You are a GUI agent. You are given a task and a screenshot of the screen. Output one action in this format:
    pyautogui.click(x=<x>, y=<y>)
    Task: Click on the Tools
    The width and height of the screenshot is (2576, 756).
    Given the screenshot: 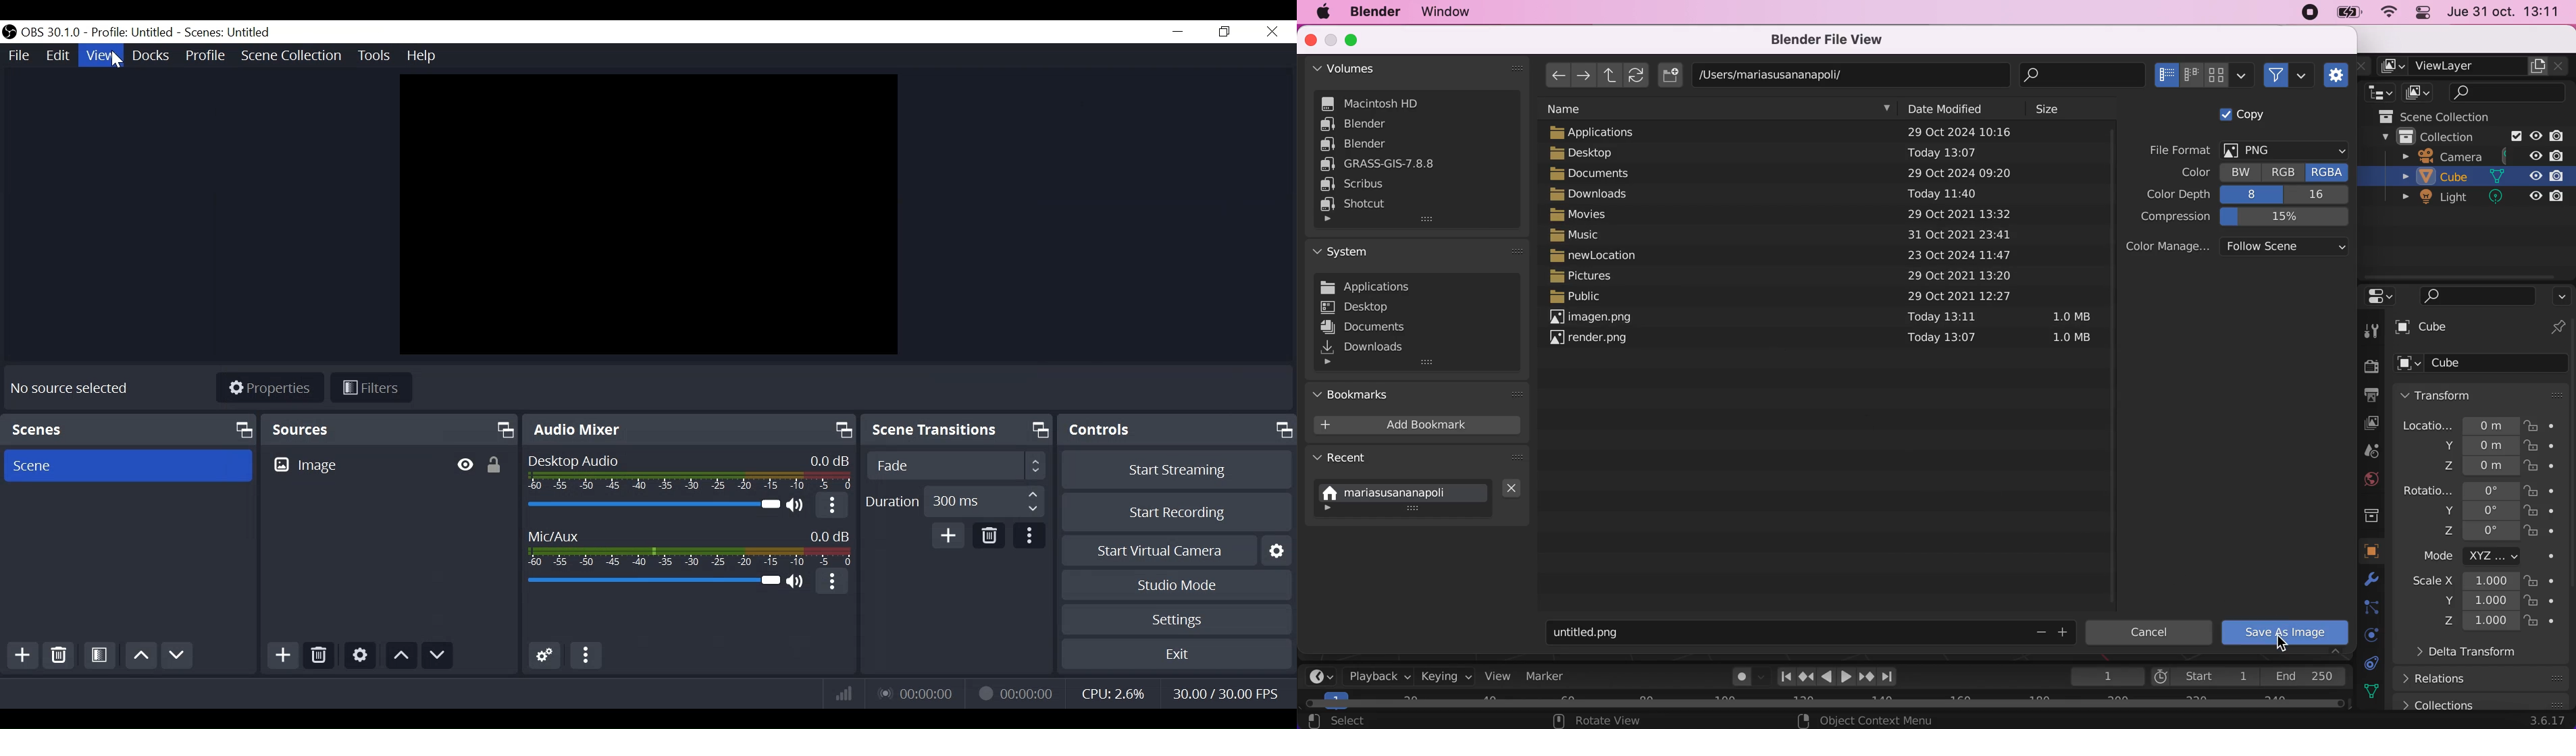 What is the action you would take?
    pyautogui.click(x=372, y=54)
    